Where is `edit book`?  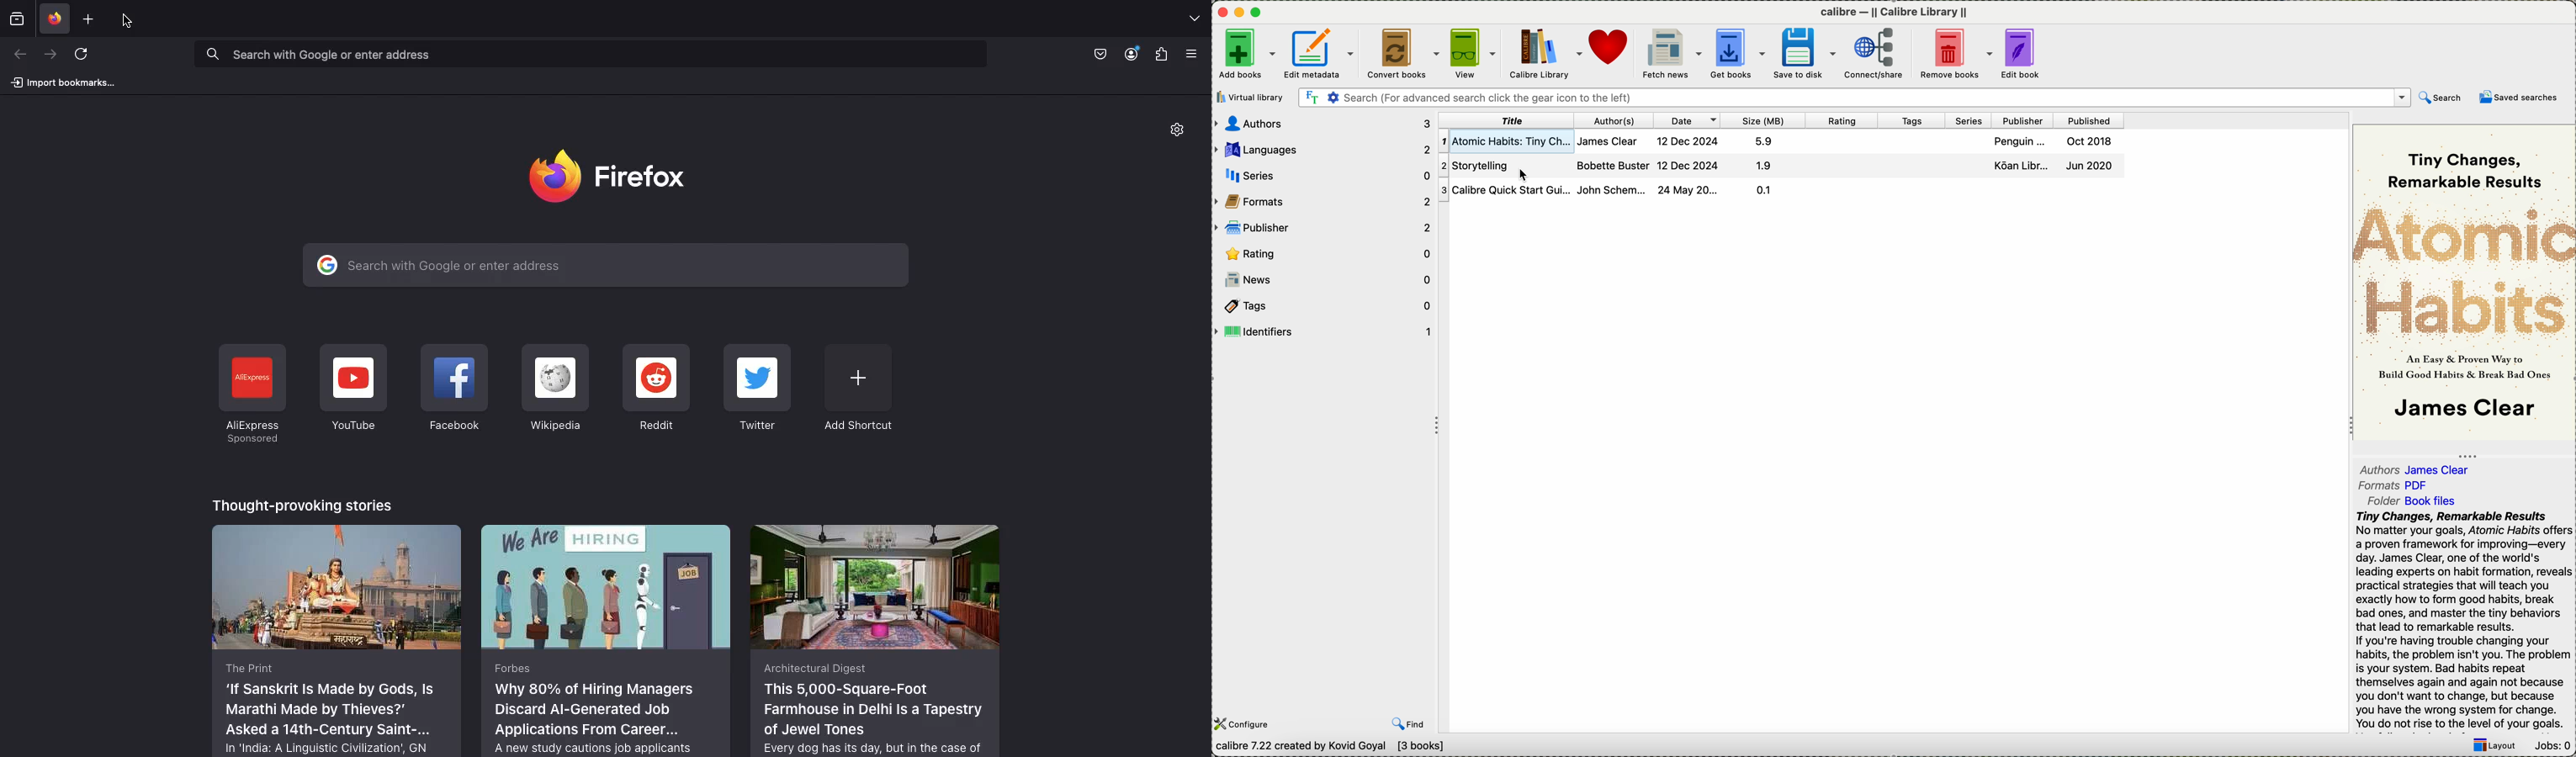 edit book is located at coordinates (2023, 55).